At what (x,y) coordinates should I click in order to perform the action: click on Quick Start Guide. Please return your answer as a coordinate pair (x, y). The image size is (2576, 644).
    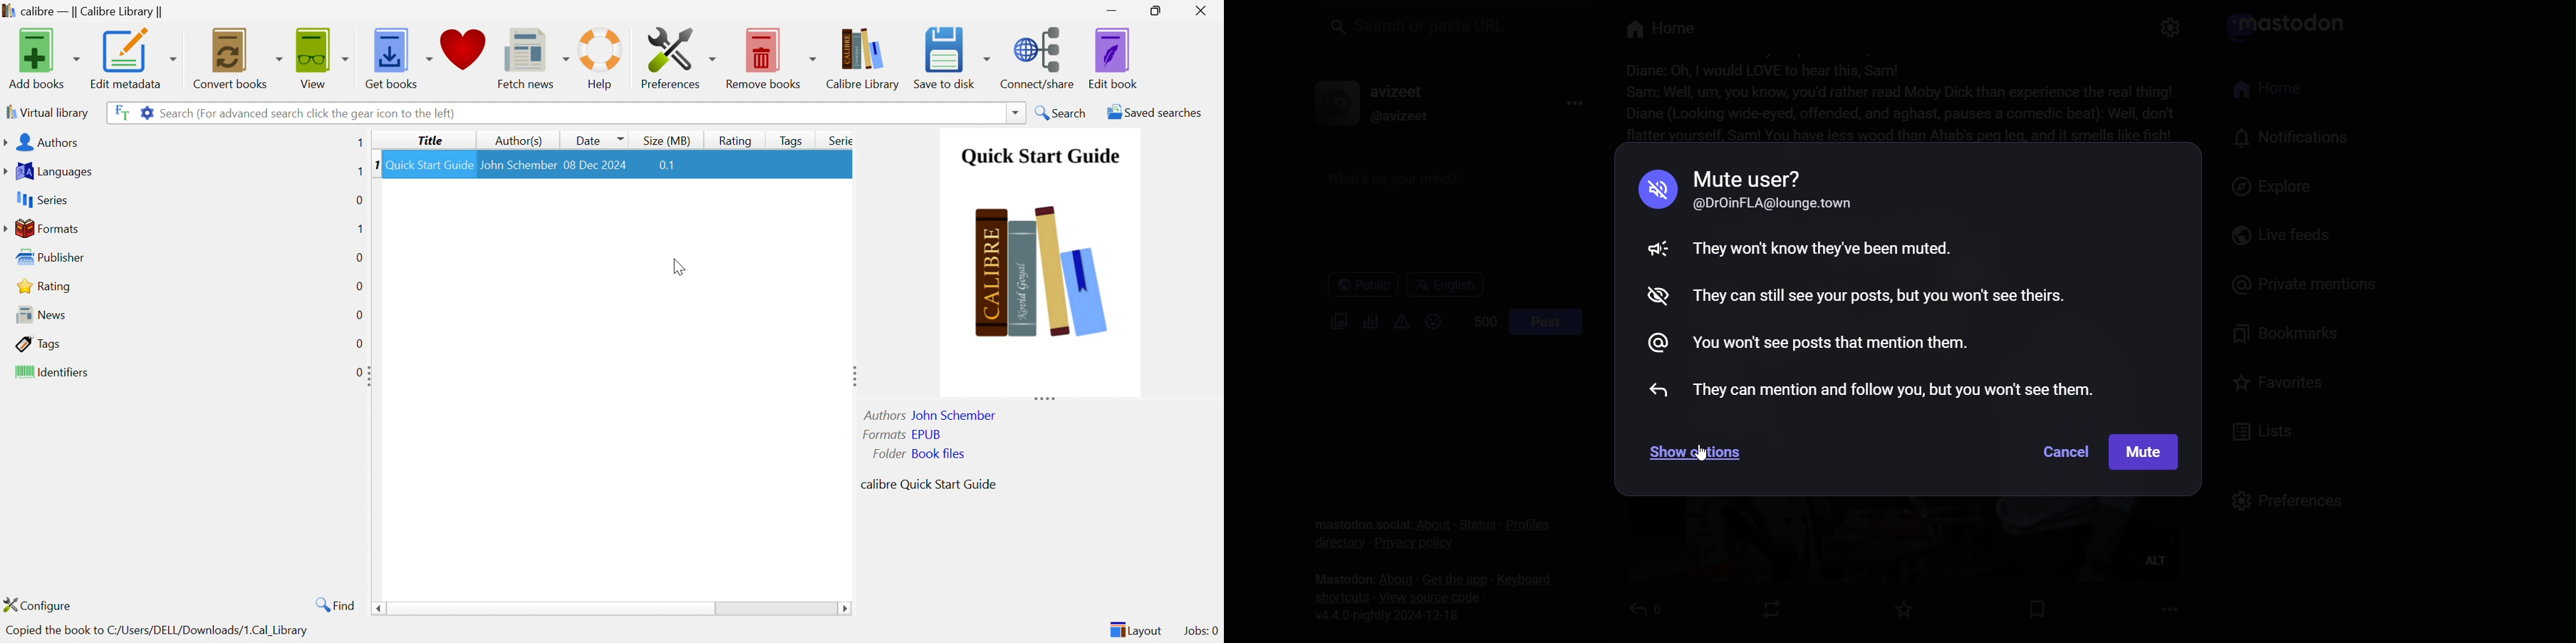
    Looking at the image, I should click on (427, 164).